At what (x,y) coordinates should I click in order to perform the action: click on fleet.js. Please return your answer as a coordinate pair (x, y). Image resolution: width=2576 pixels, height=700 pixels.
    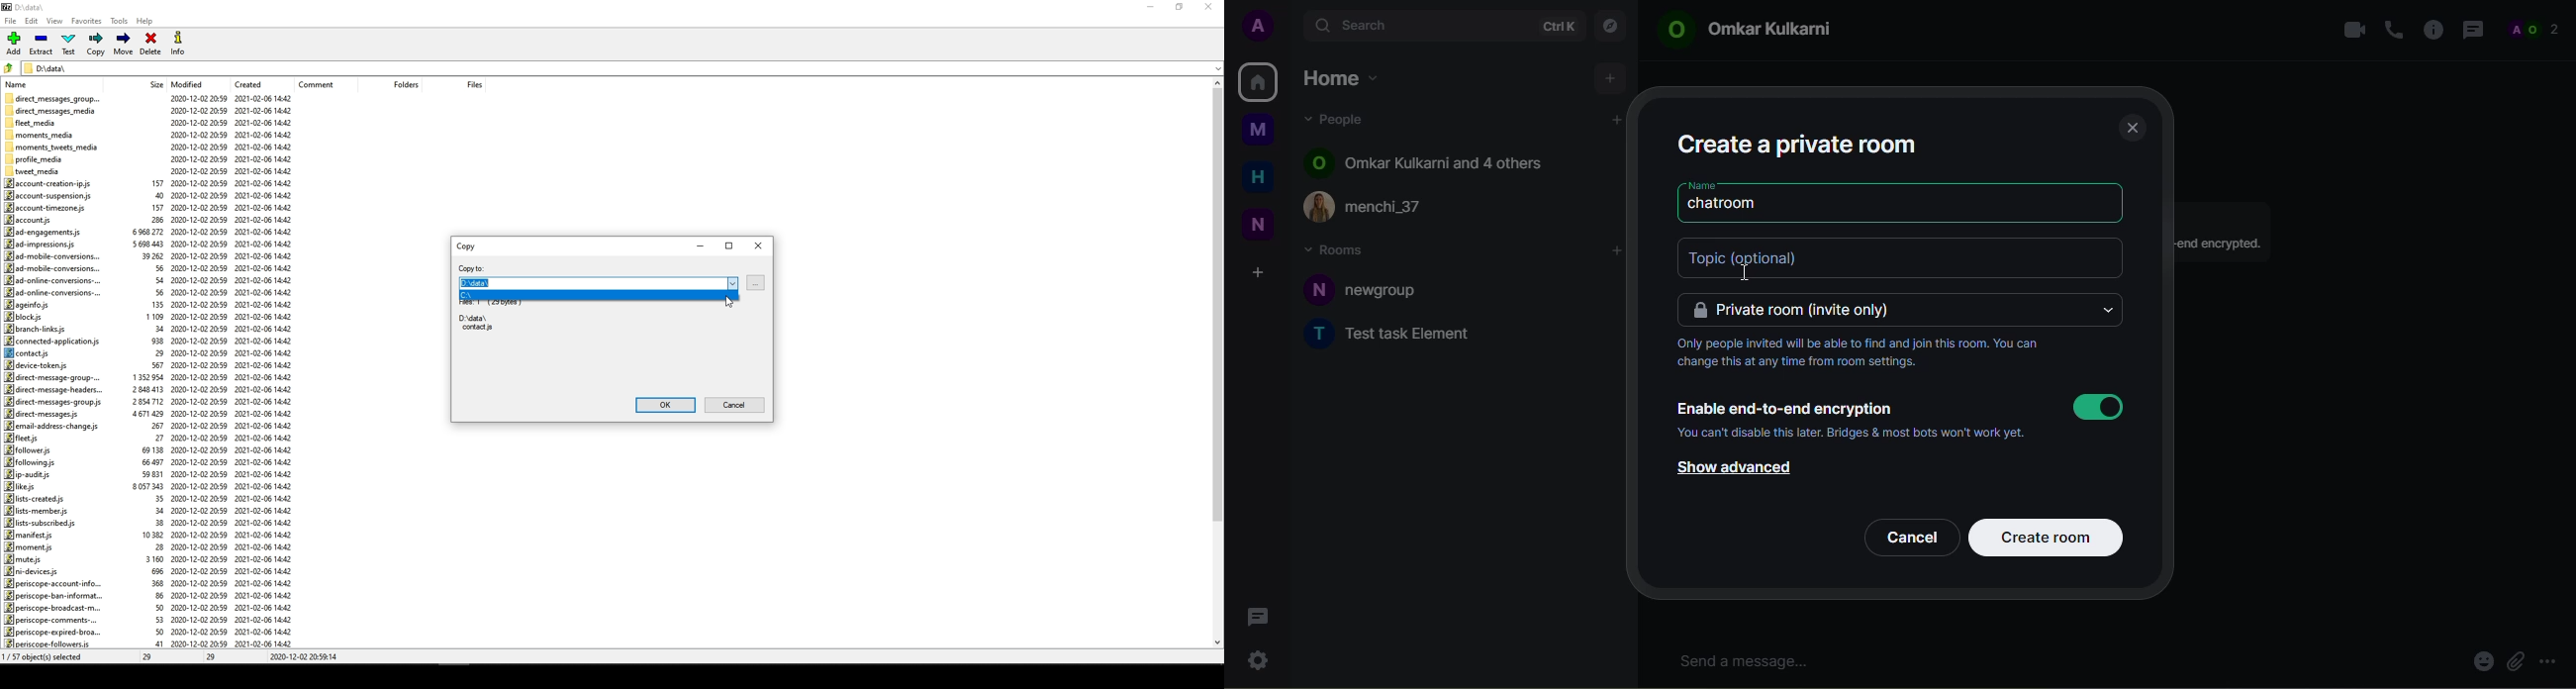
    Looking at the image, I should click on (24, 438).